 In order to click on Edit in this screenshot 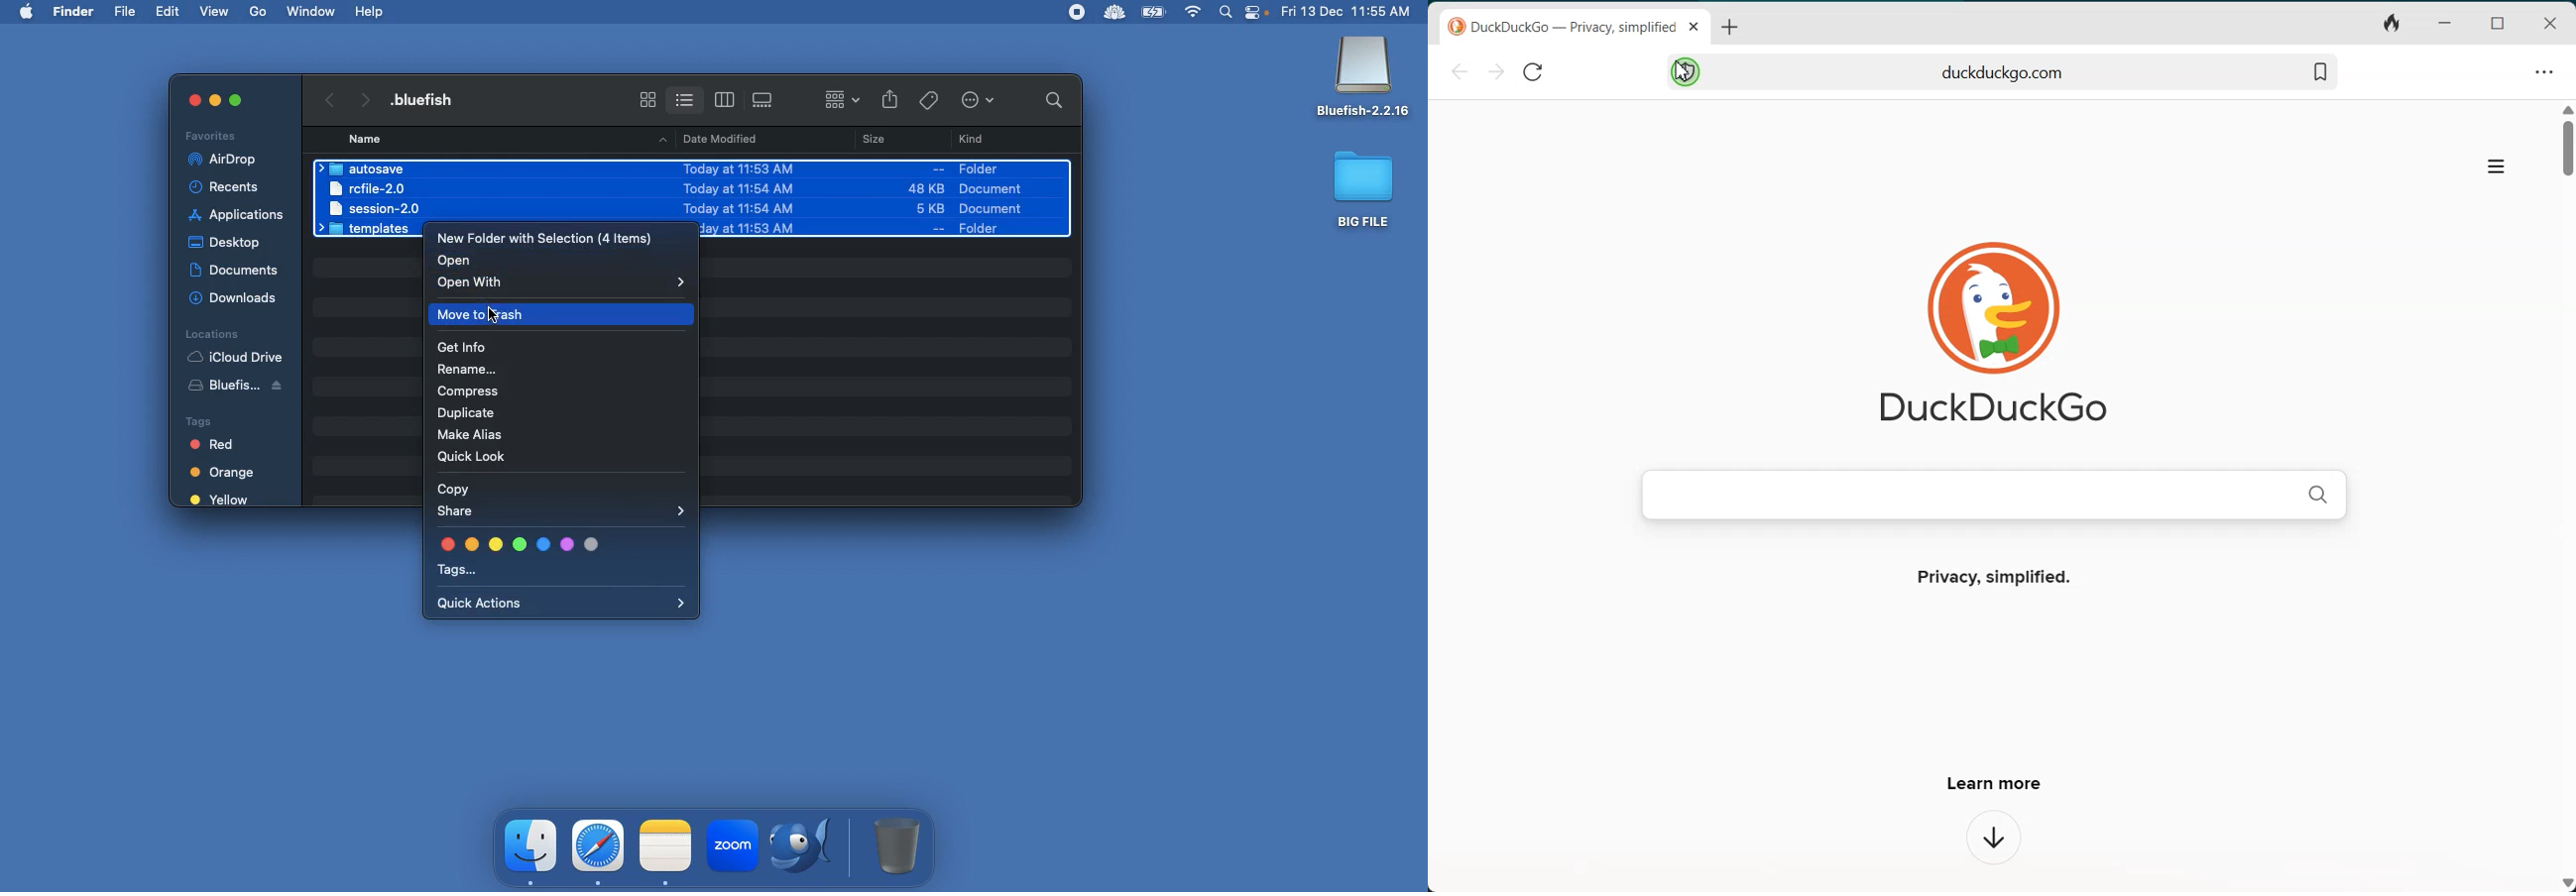, I will do `click(170, 11)`.